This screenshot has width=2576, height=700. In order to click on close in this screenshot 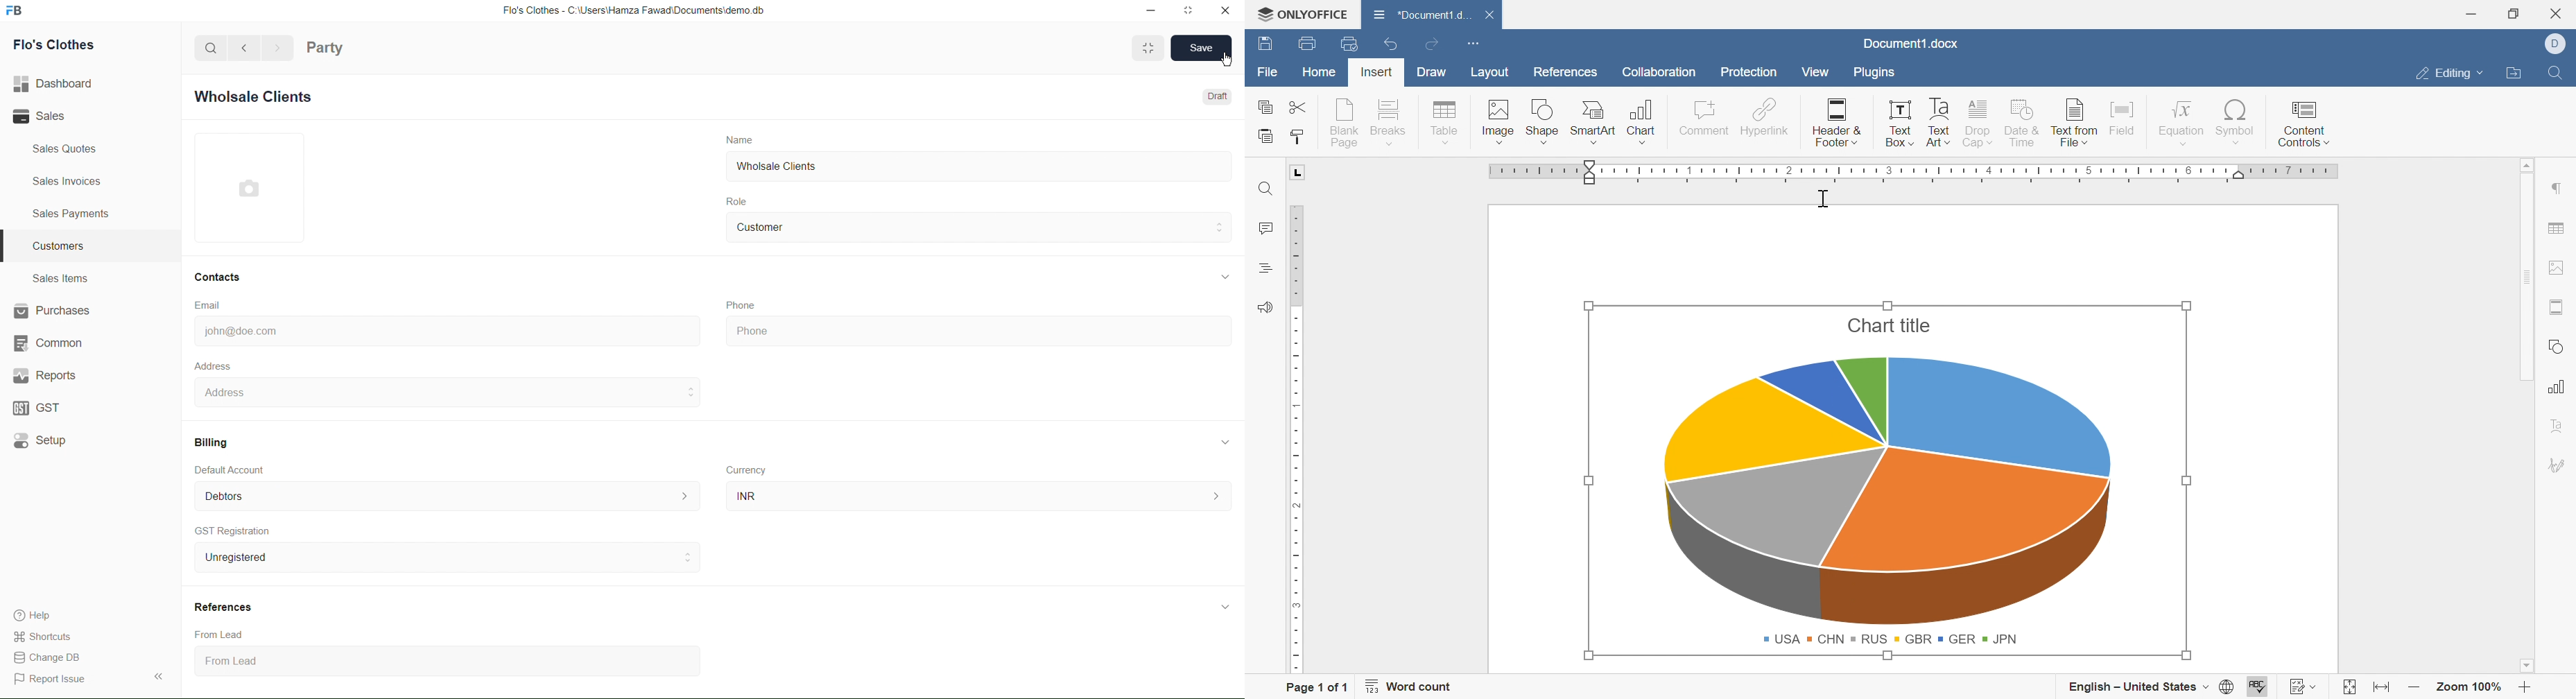, I will do `click(1222, 11)`.